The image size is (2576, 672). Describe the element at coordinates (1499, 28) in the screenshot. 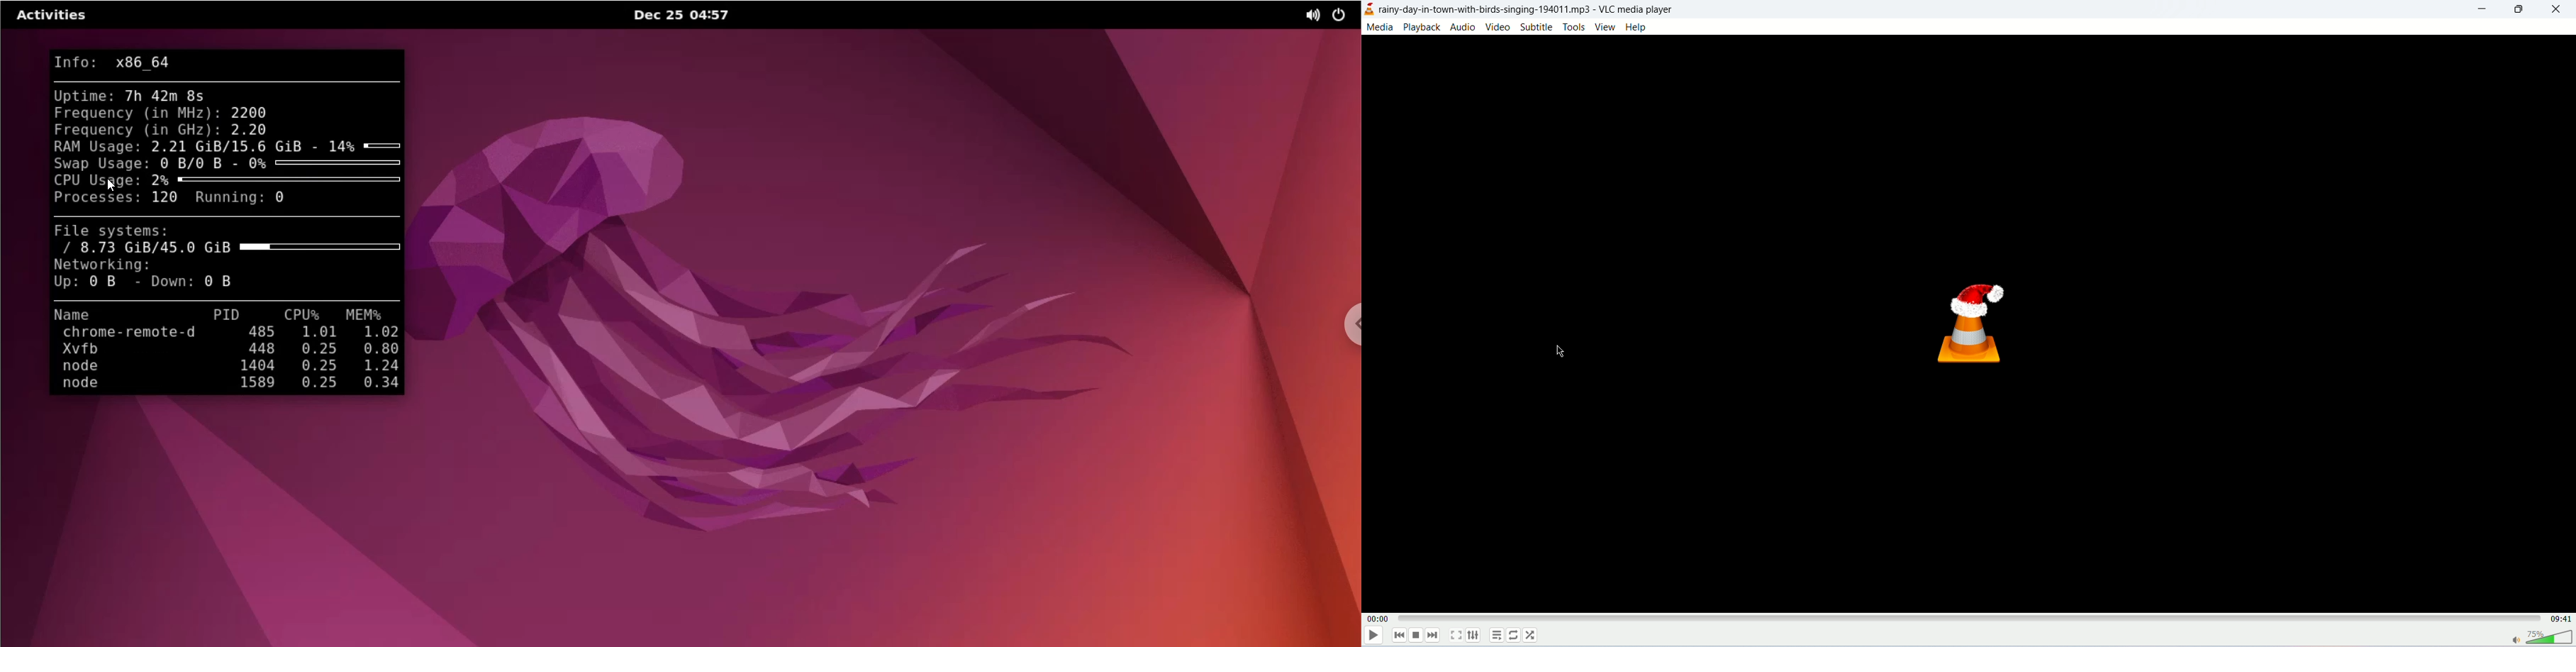

I see `video` at that location.